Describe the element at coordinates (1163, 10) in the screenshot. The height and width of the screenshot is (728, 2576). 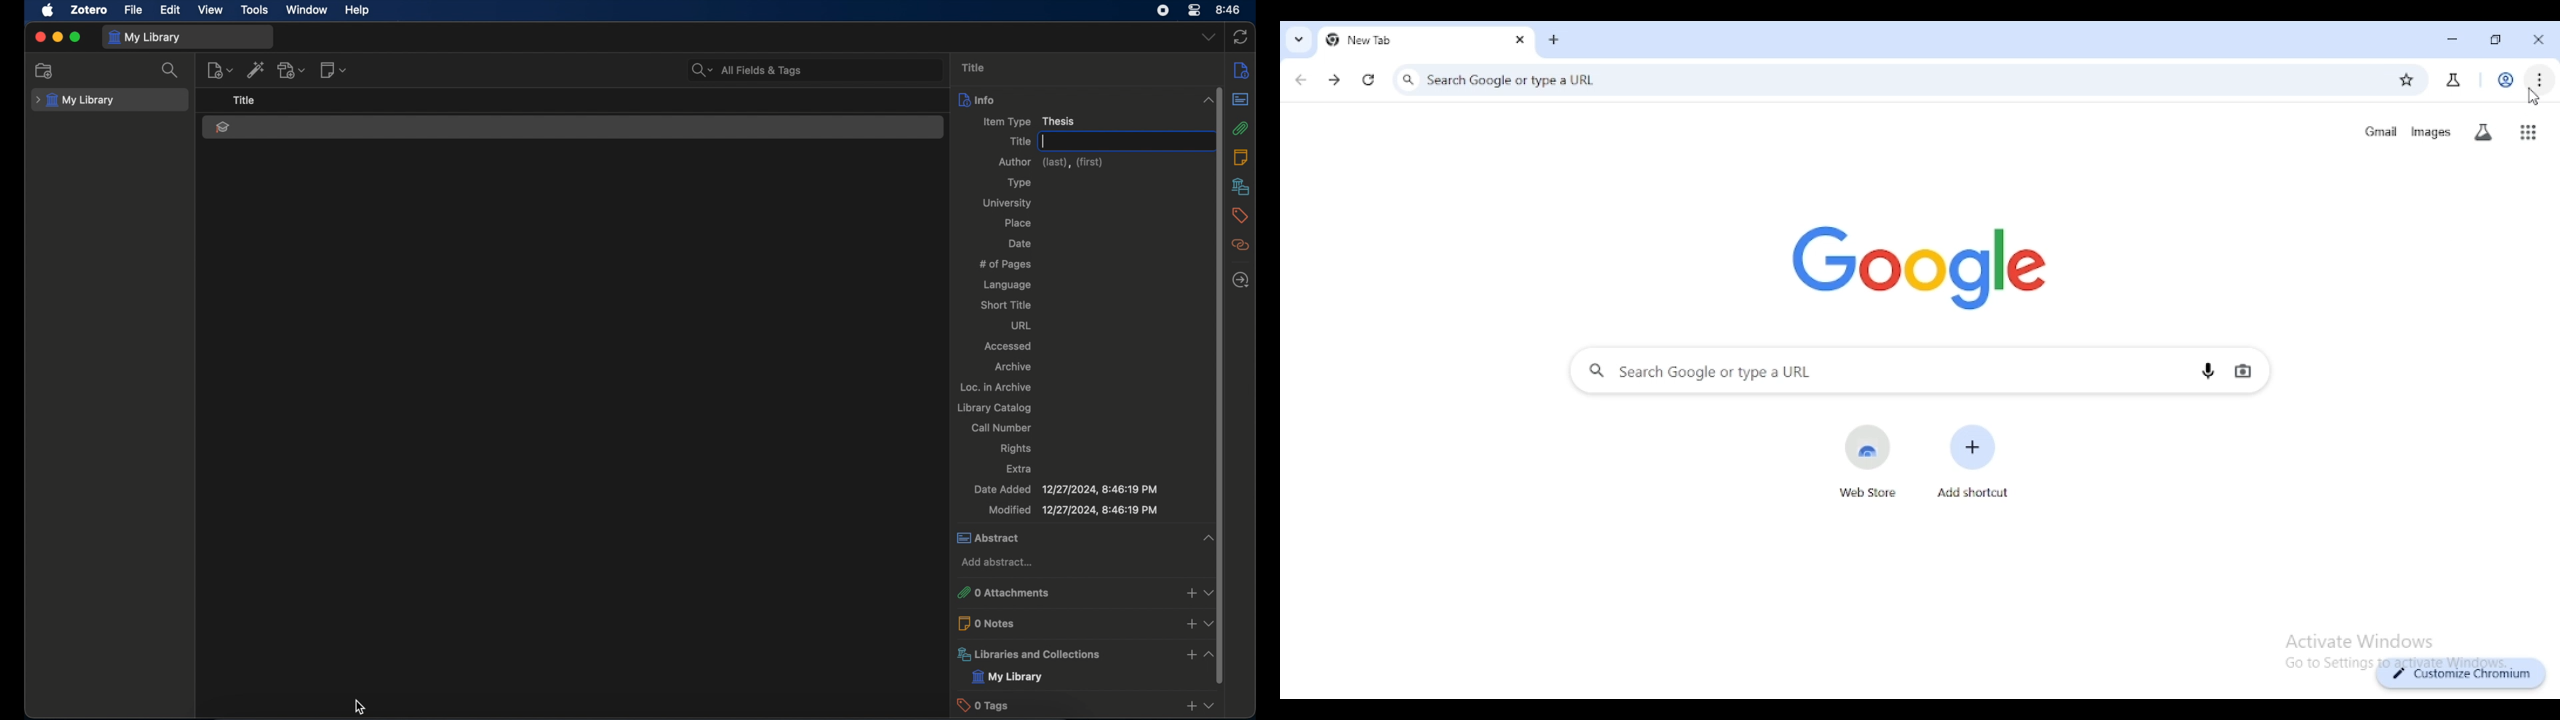
I see `screen recorder` at that location.